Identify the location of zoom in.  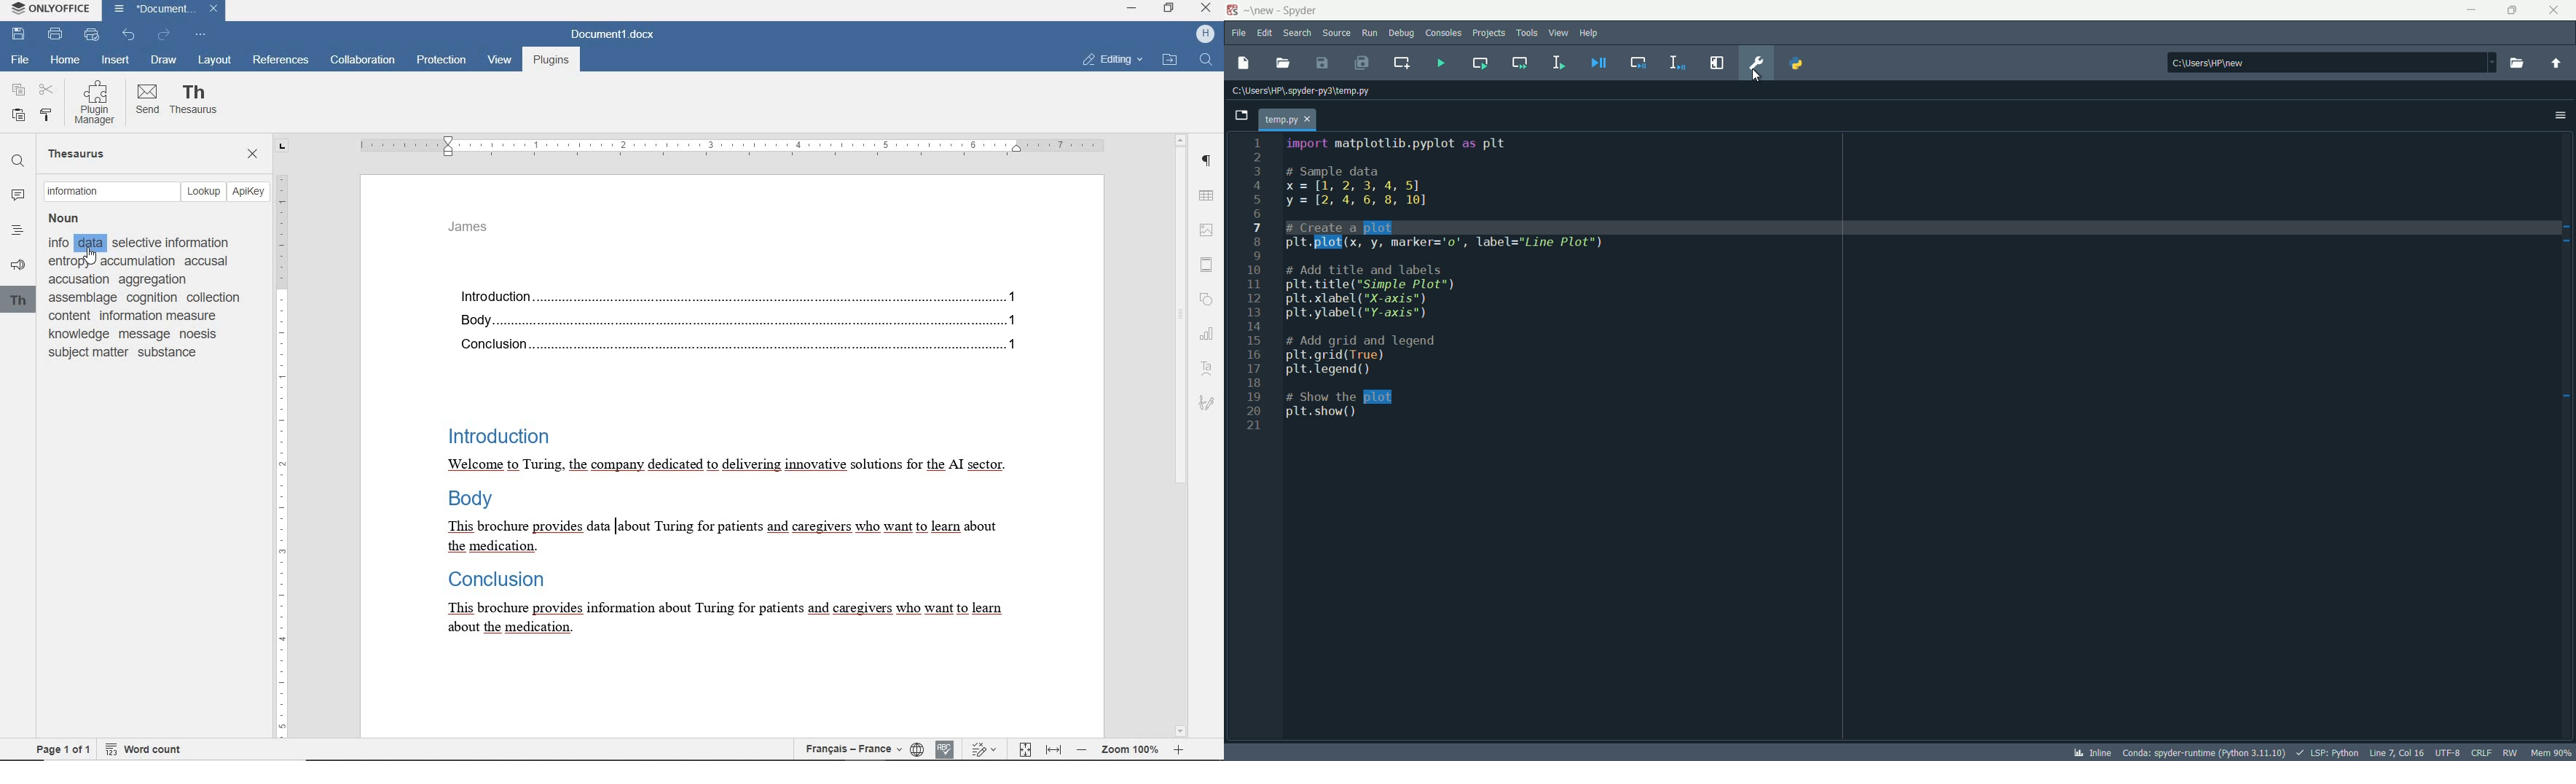
(1181, 750).